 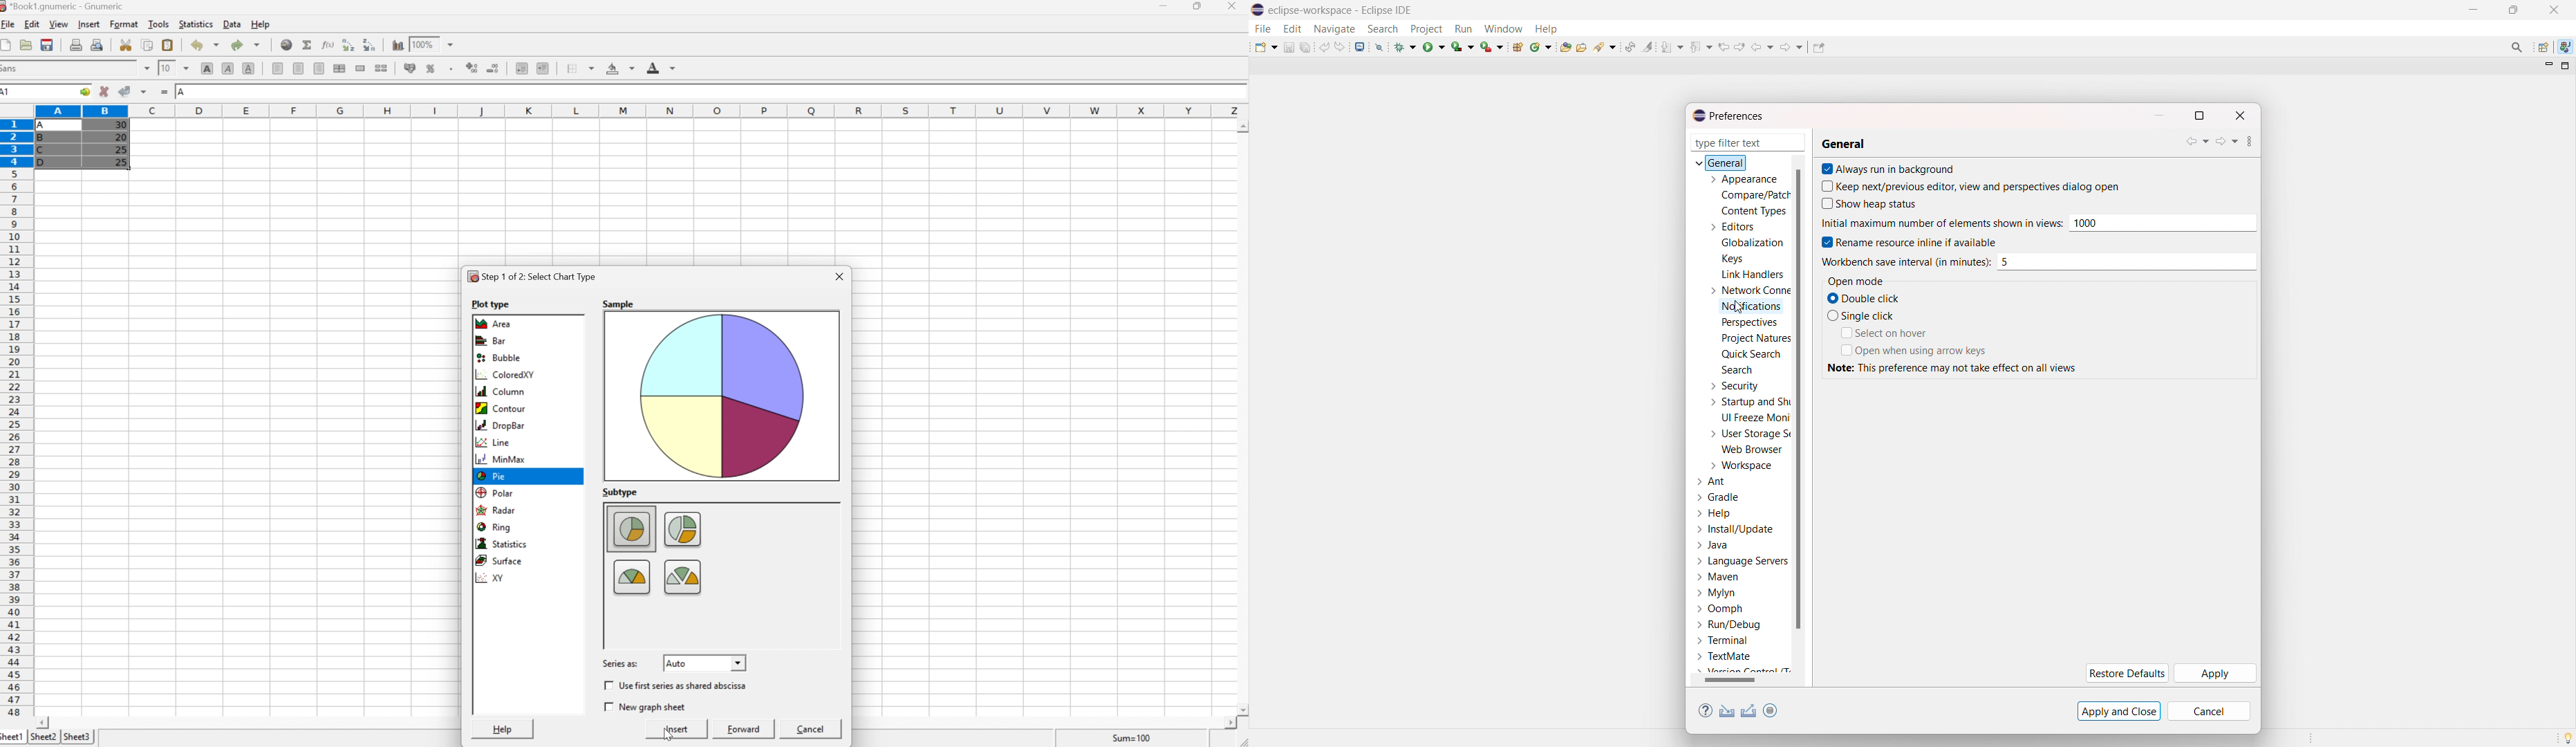 I want to click on Cancel changes, so click(x=104, y=91).